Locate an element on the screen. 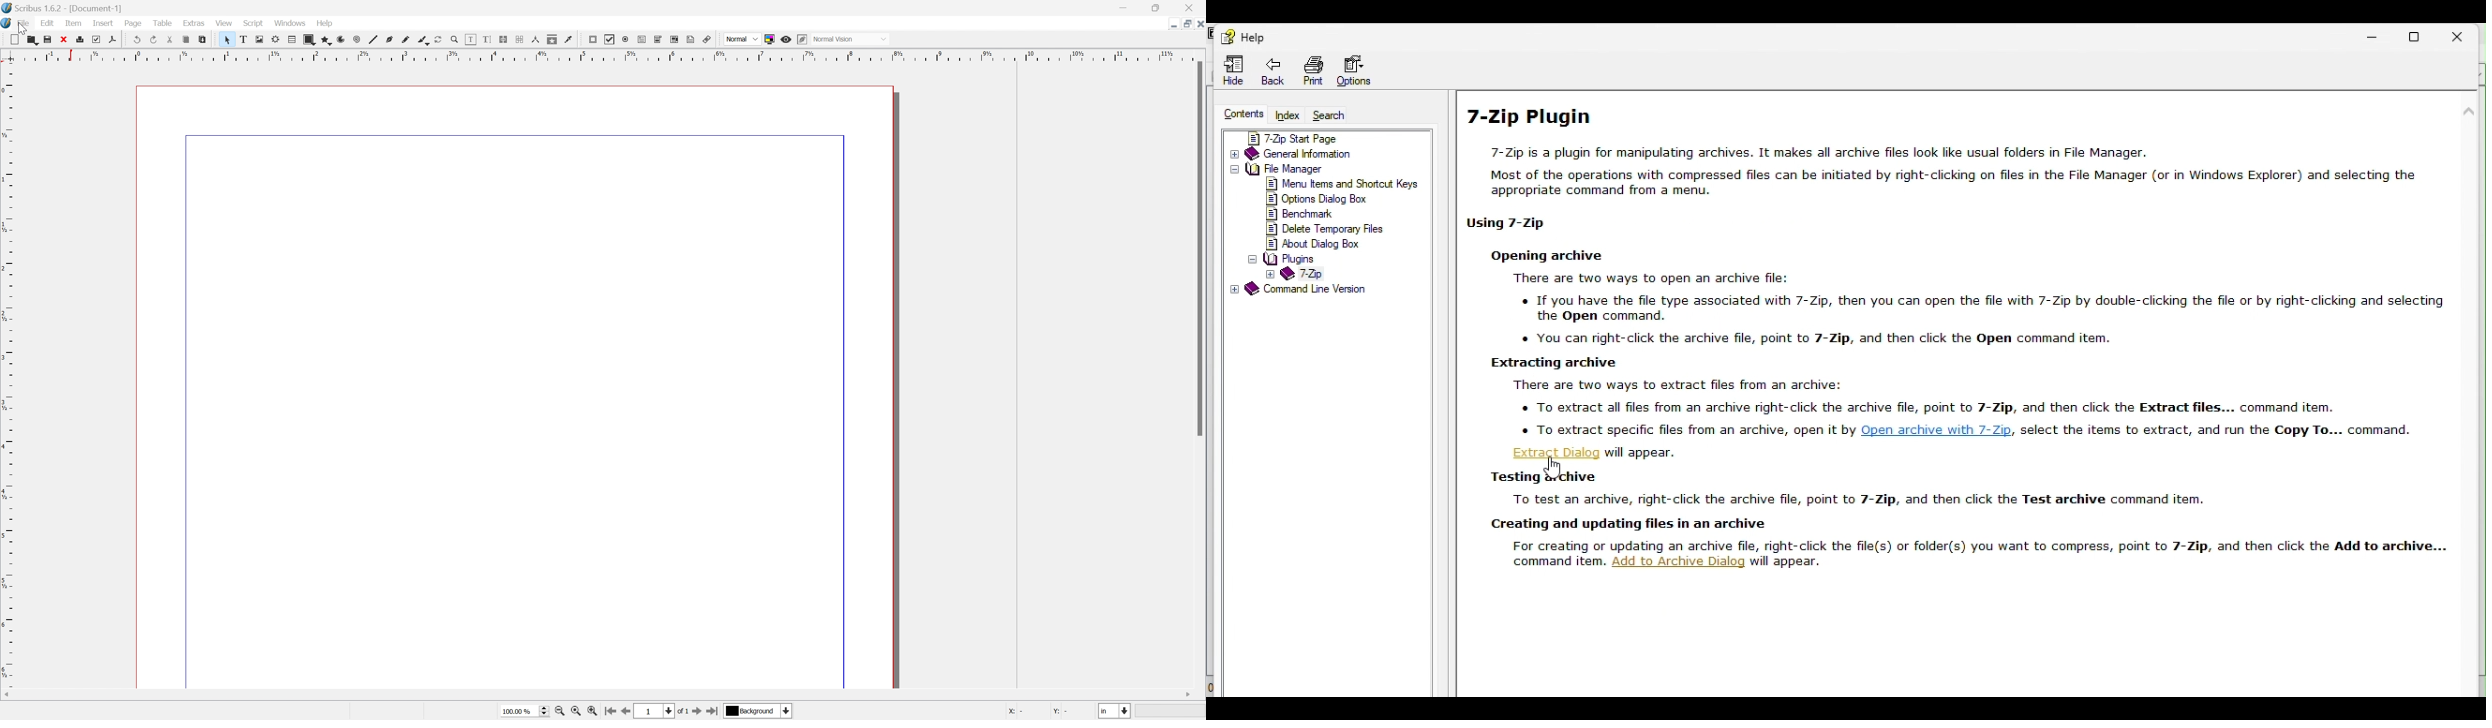 This screenshot has height=728, width=2492. Link text text frames is located at coordinates (505, 40).